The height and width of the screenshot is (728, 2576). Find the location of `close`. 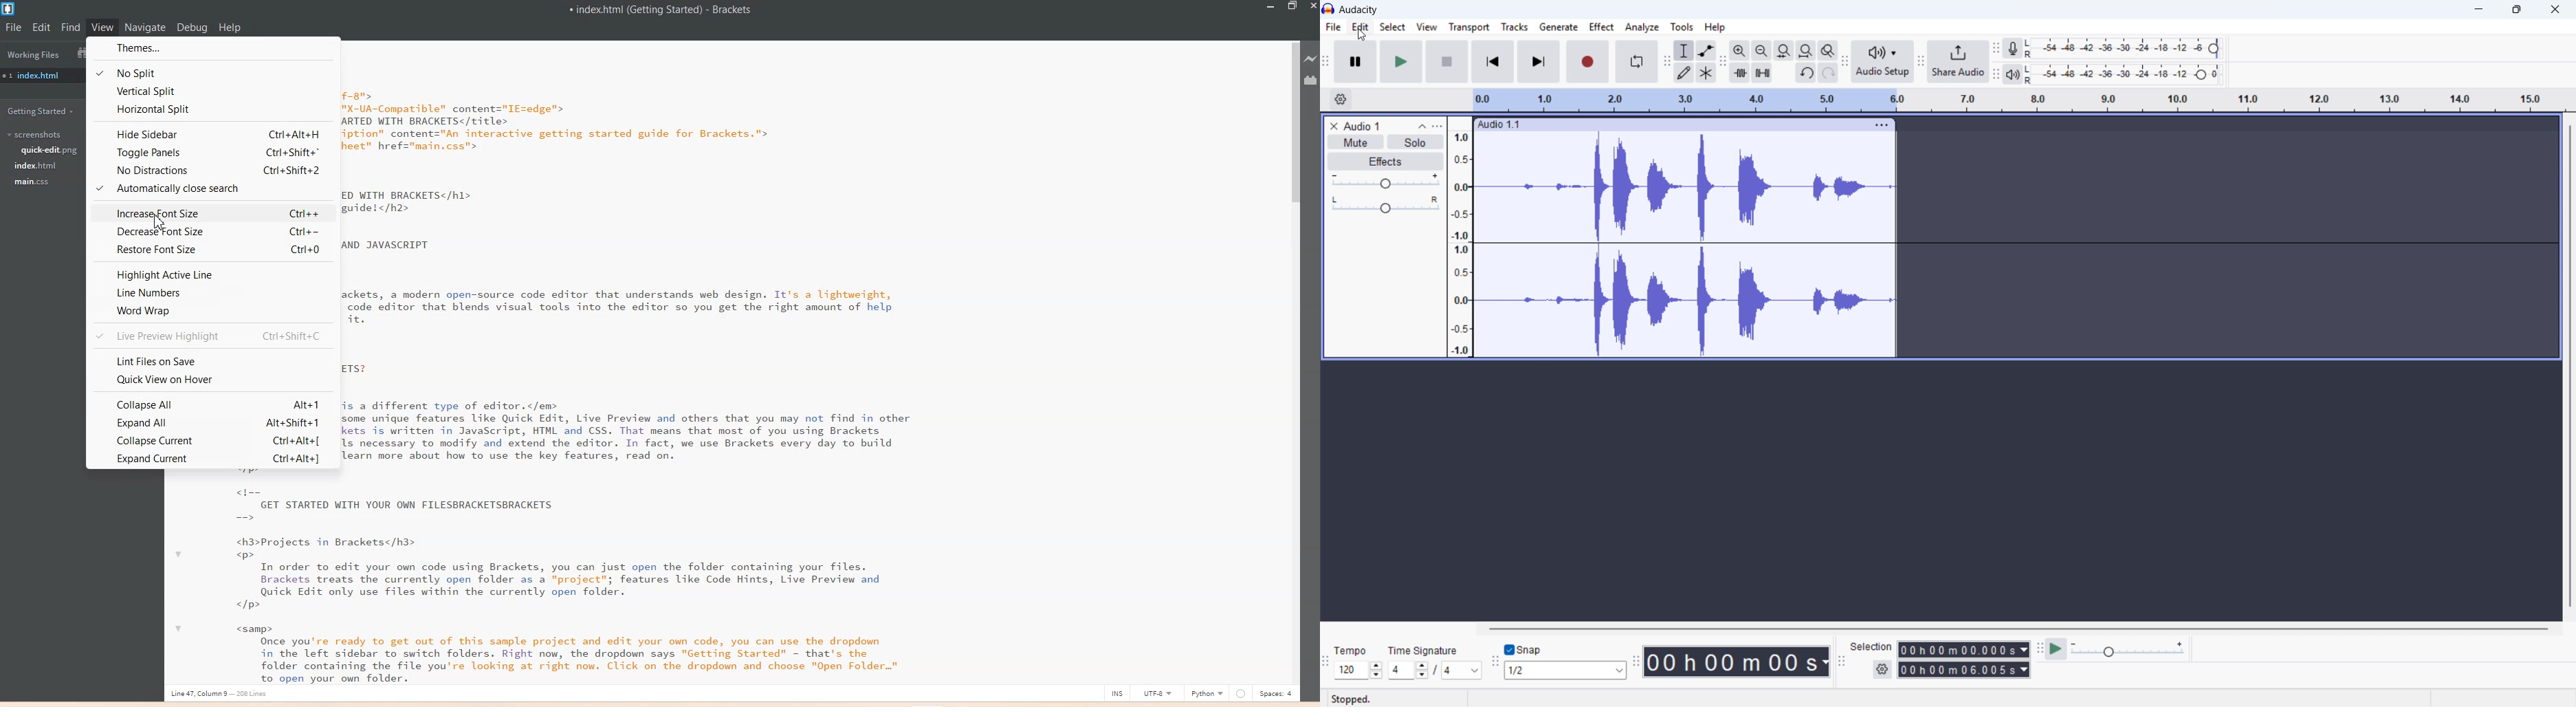

close is located at coordinates (2554, 10).